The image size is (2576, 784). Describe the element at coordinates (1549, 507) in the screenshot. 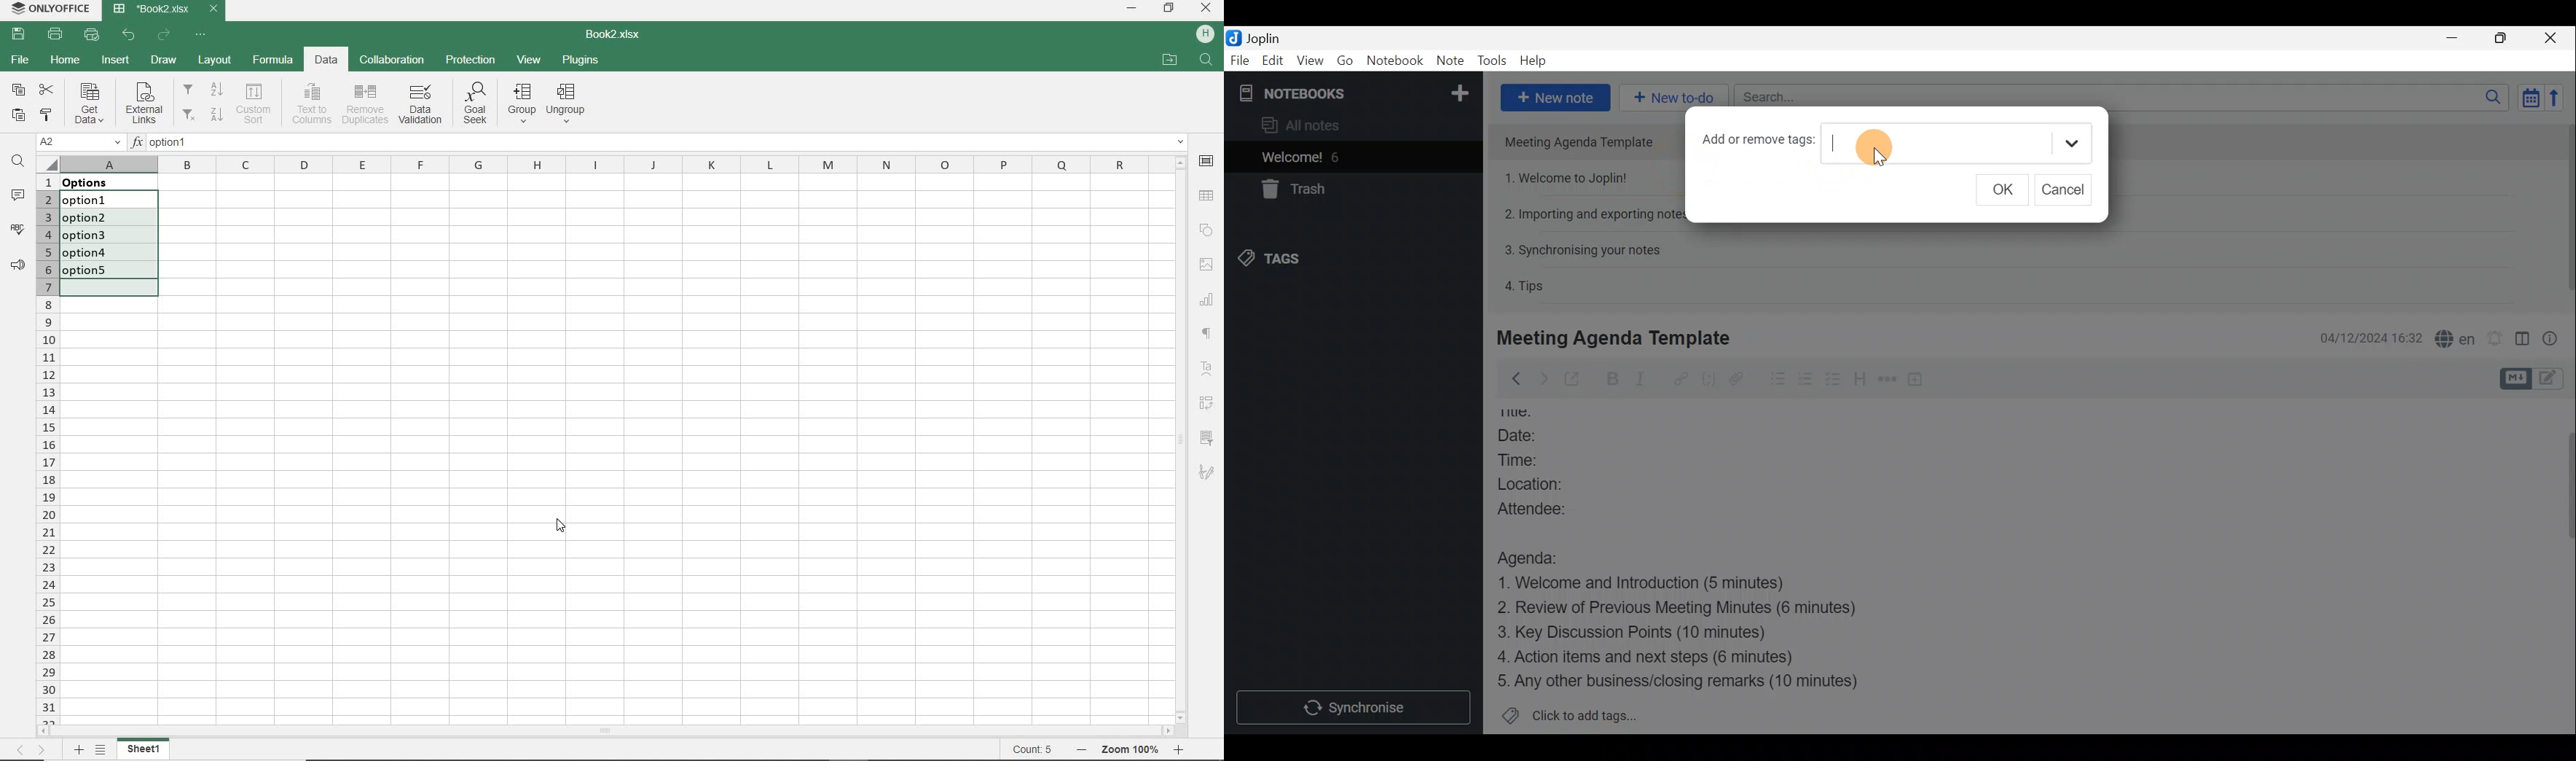

I see `Attendee:` at that location.